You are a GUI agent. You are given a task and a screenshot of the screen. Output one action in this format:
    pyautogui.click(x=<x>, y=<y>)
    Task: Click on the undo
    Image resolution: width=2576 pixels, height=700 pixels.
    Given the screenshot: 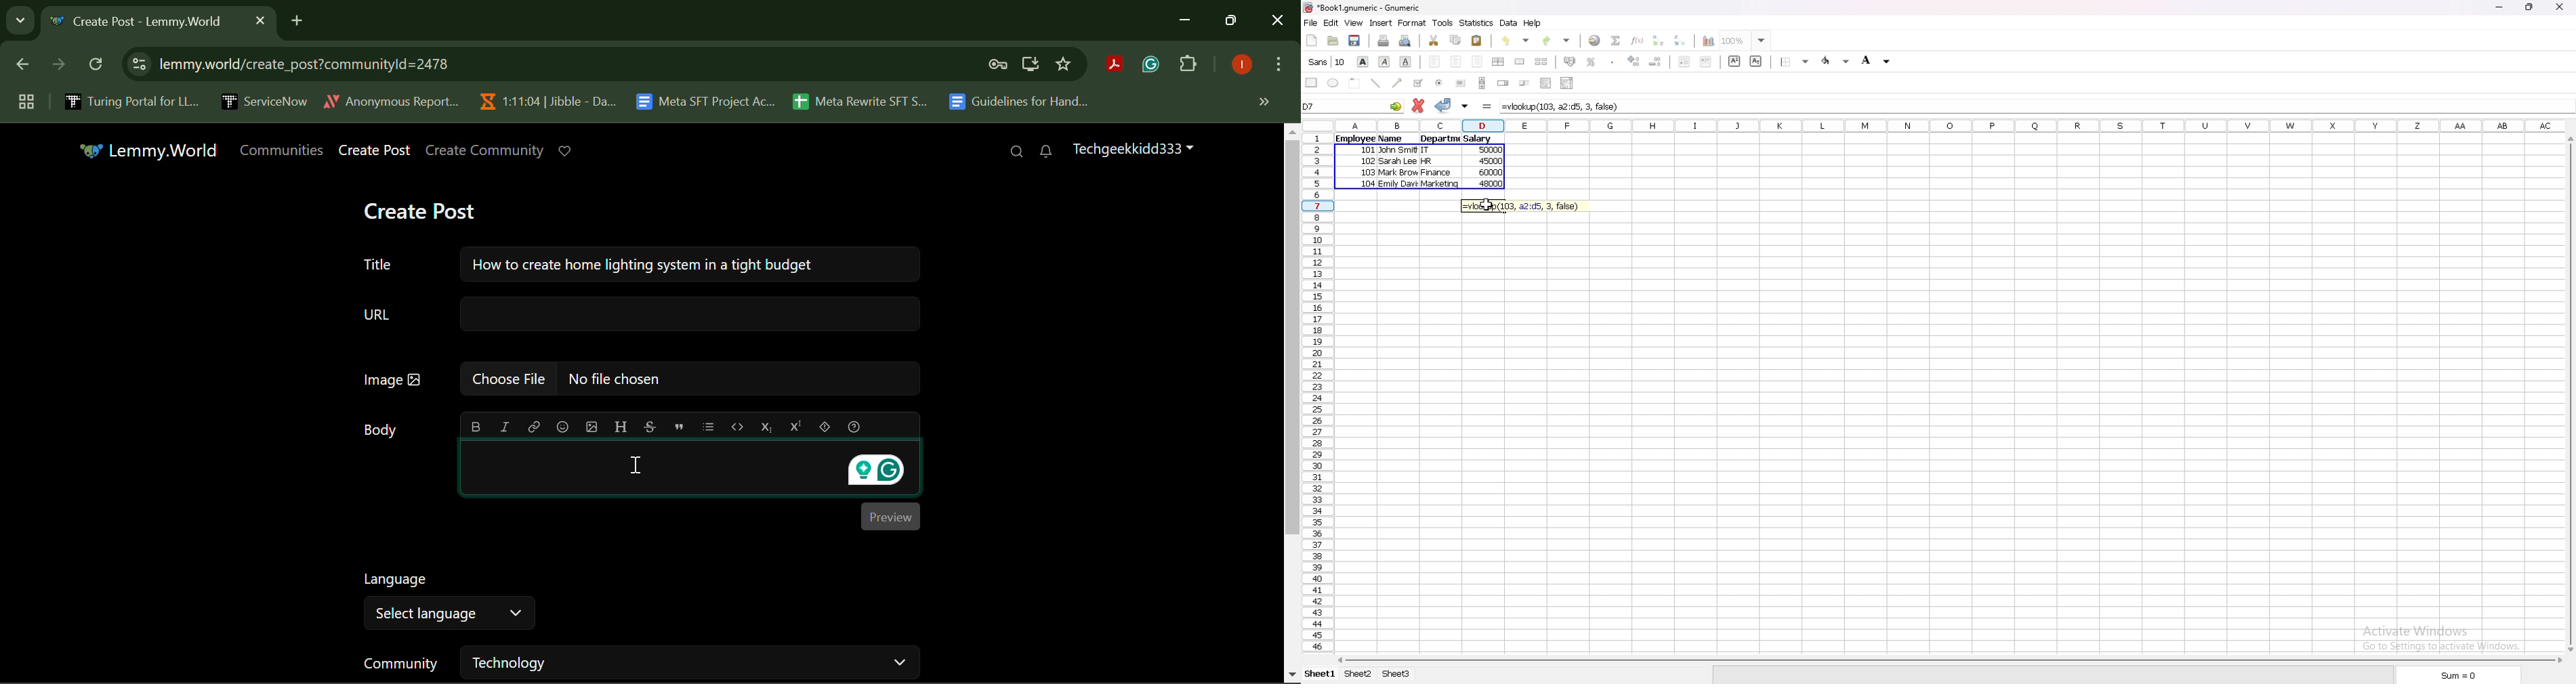 What is the action you would take?
    pyautogui.click(x=1516, y=41)
    